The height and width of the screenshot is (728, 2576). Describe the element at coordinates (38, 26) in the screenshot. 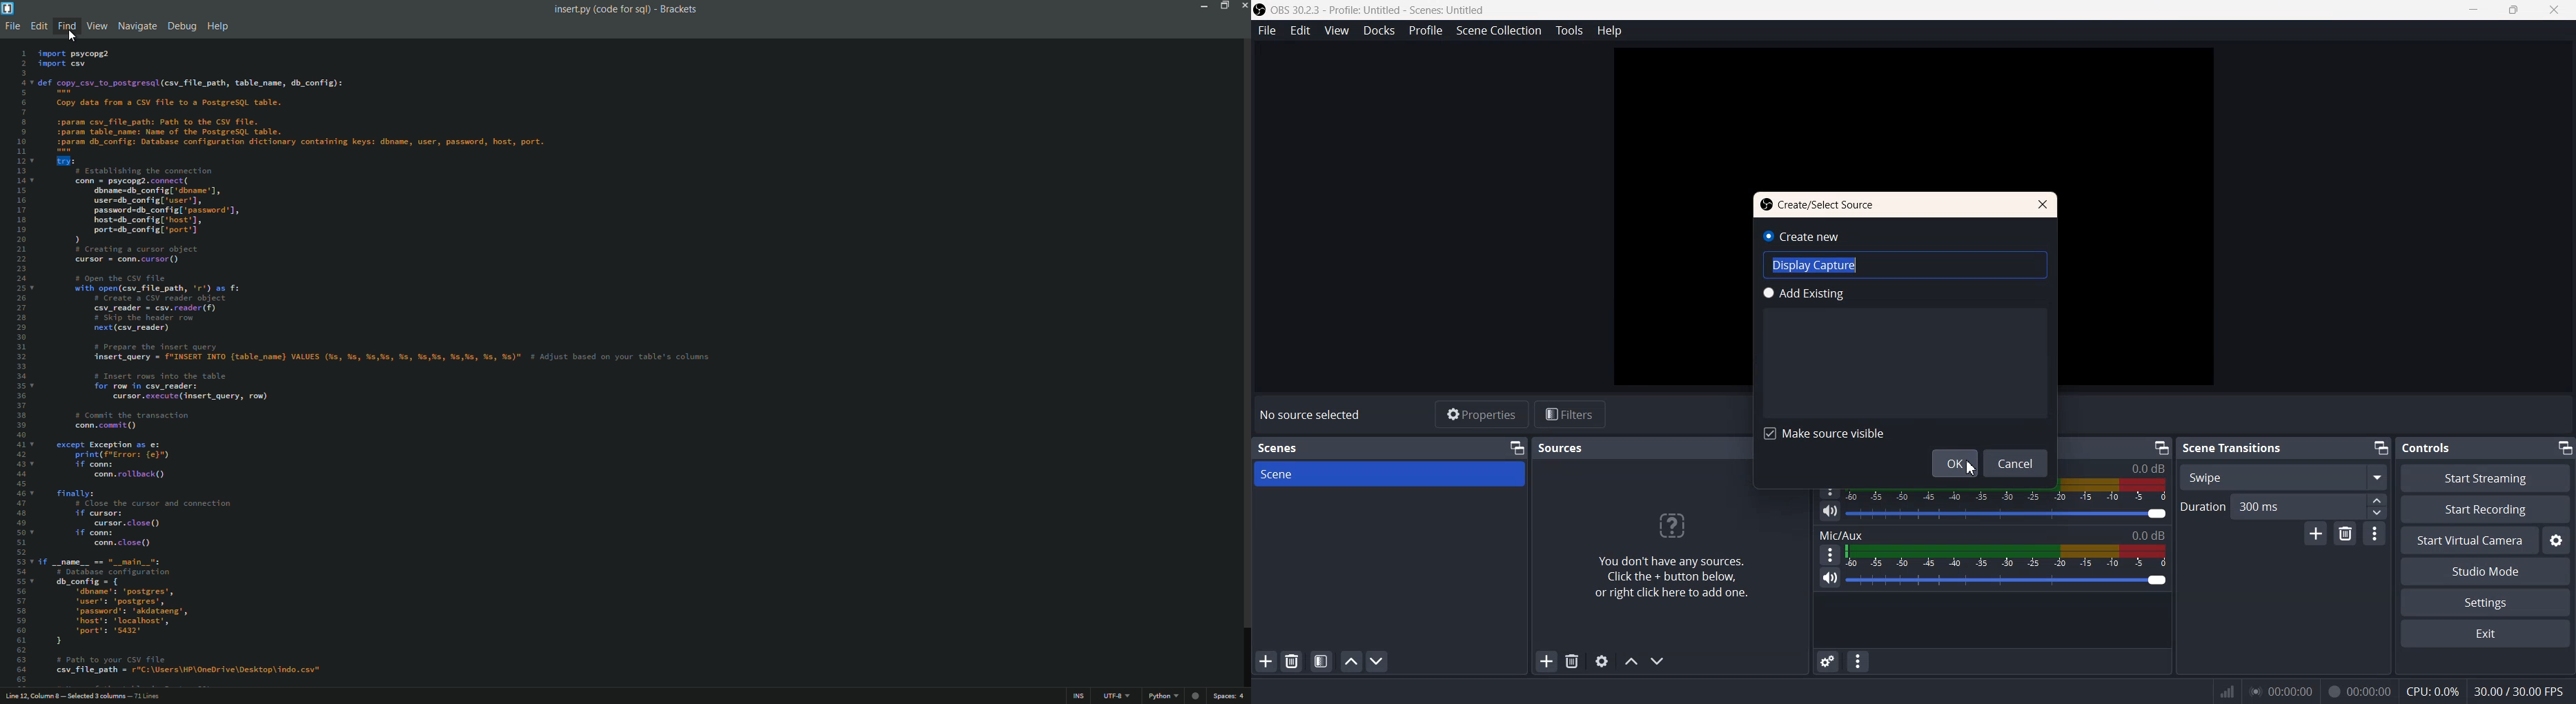

I see `edit menu` at that location.